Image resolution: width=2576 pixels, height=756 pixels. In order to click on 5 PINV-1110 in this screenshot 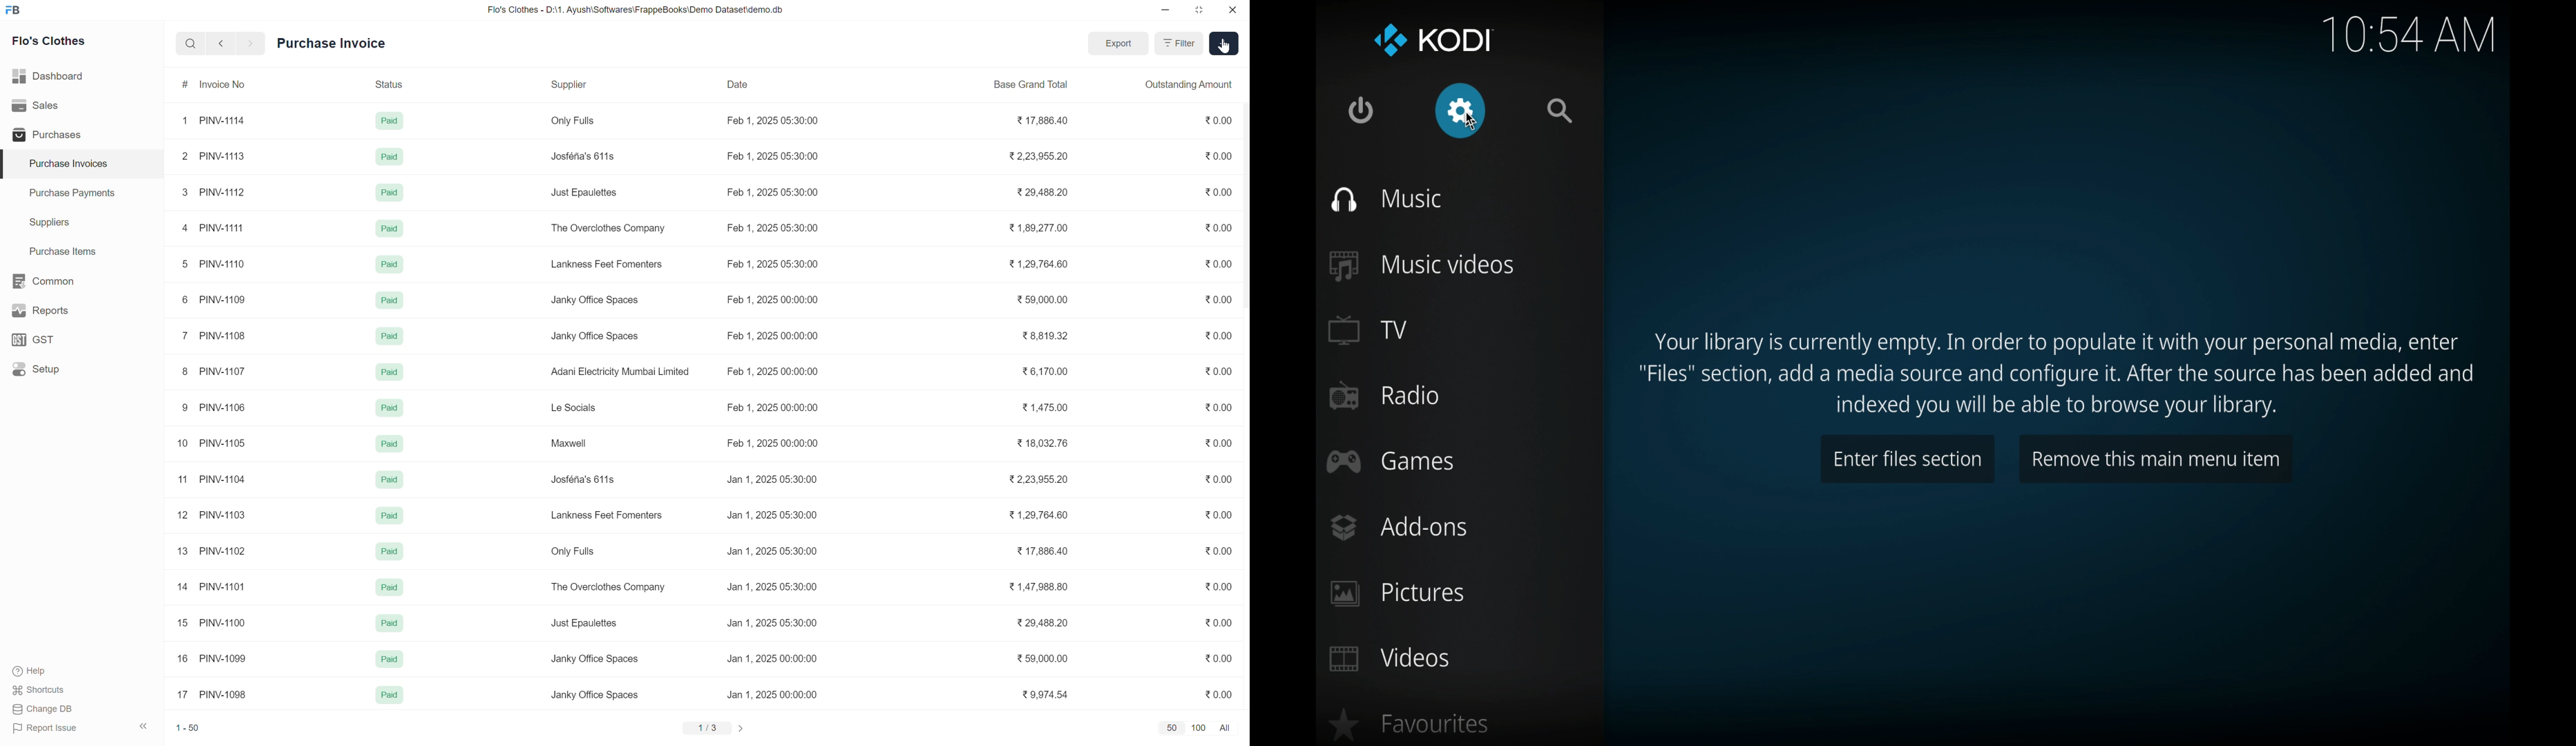, I will do `click(213, 264)`.